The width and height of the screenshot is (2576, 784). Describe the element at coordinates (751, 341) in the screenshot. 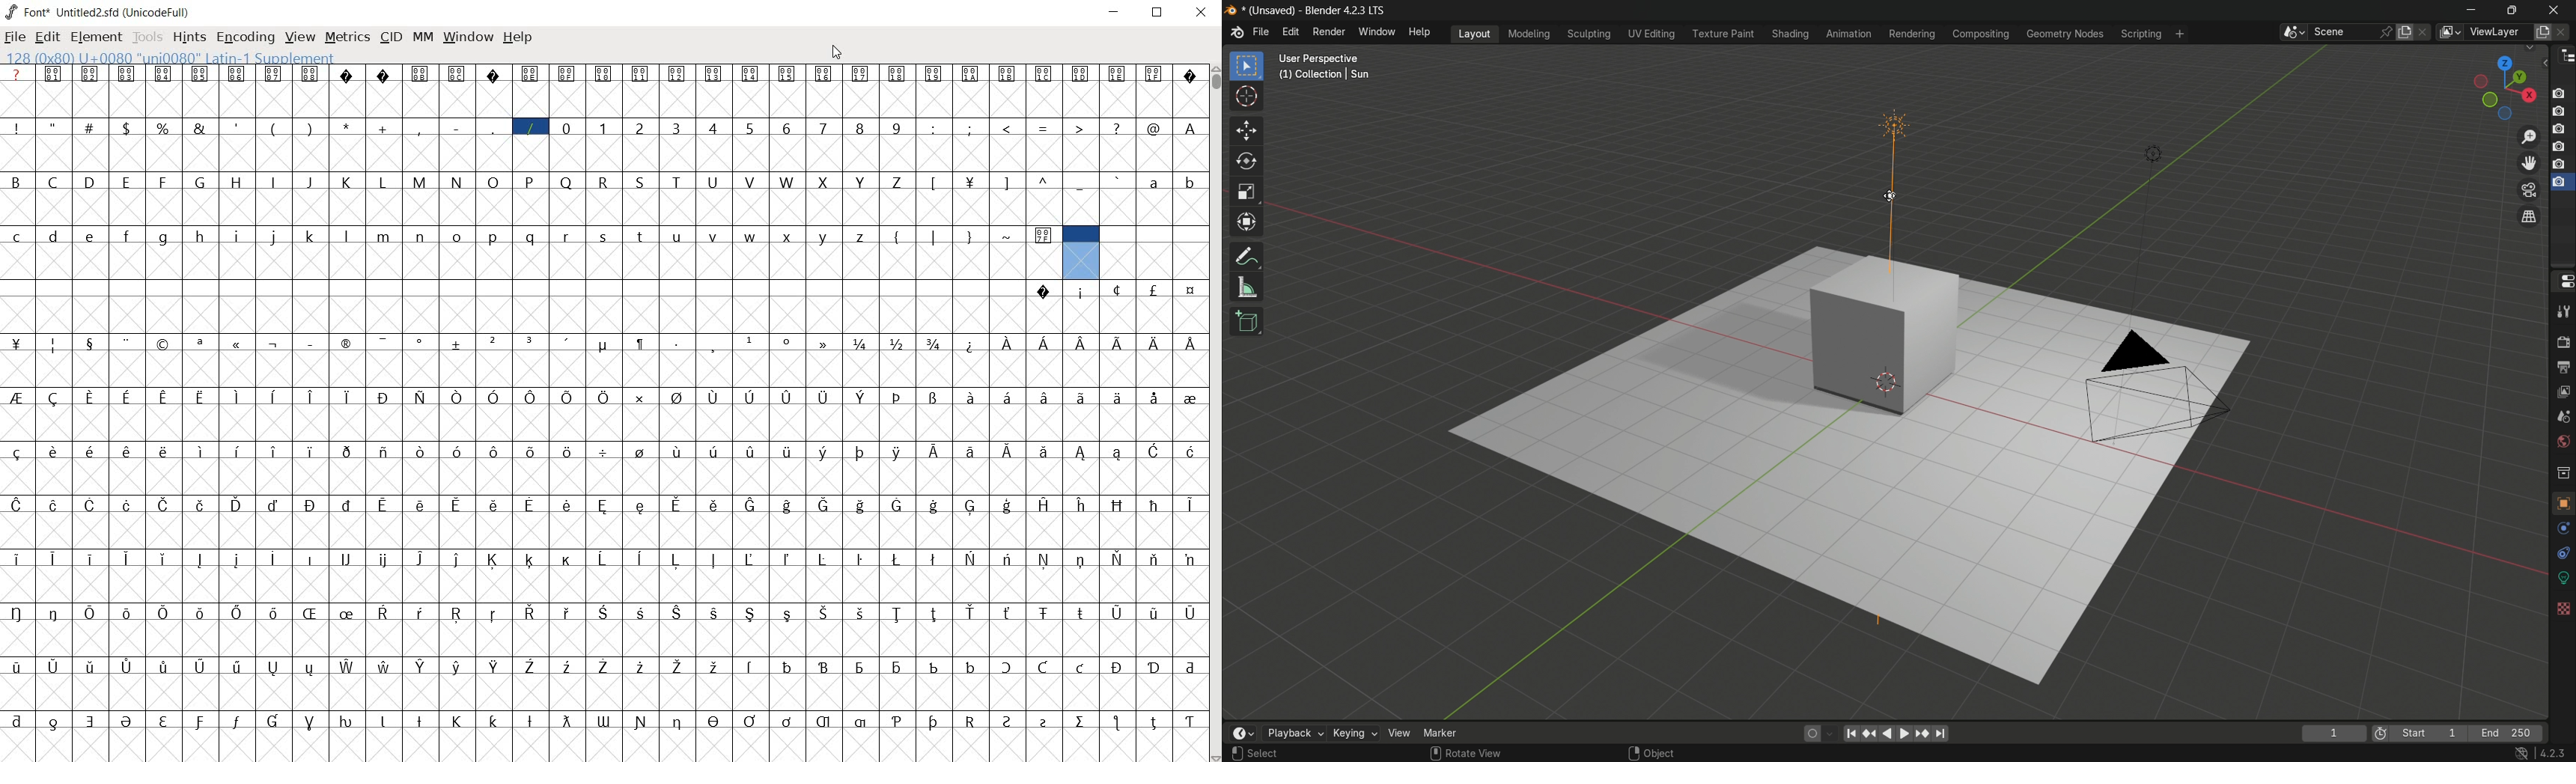

I see `Symbol` at that location.